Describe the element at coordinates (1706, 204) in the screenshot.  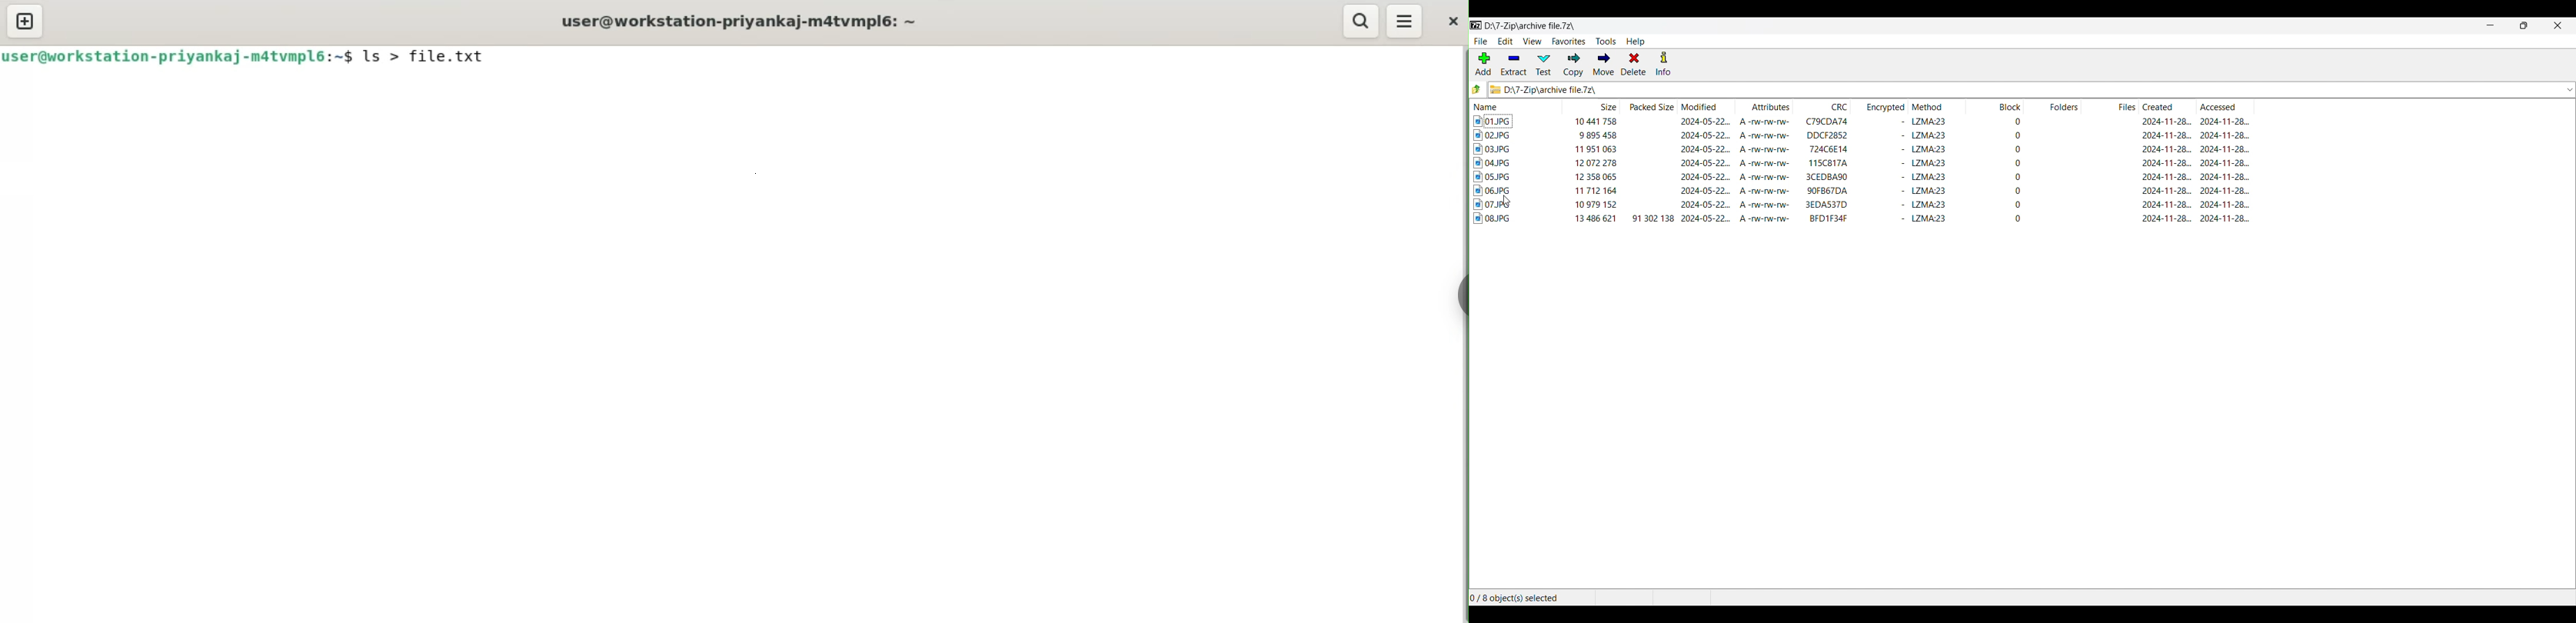
I see `modified date & time` at that location.